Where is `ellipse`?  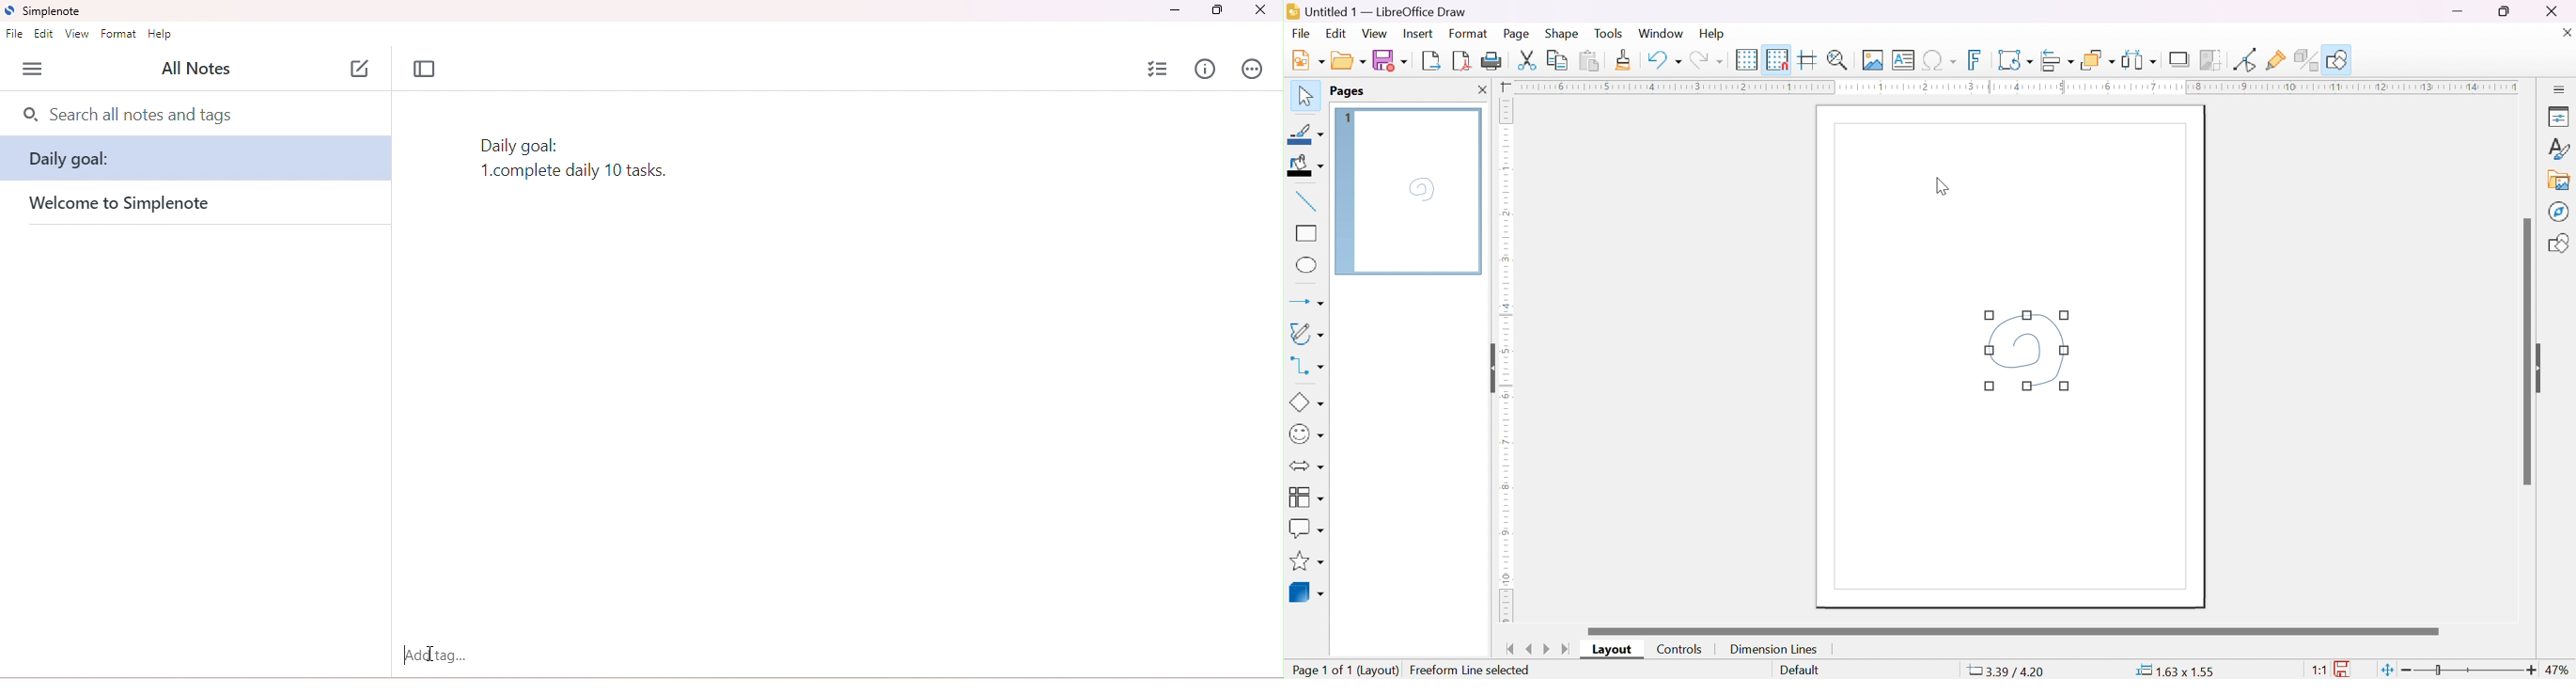
ellipse is located at coordinates (1307, 263).